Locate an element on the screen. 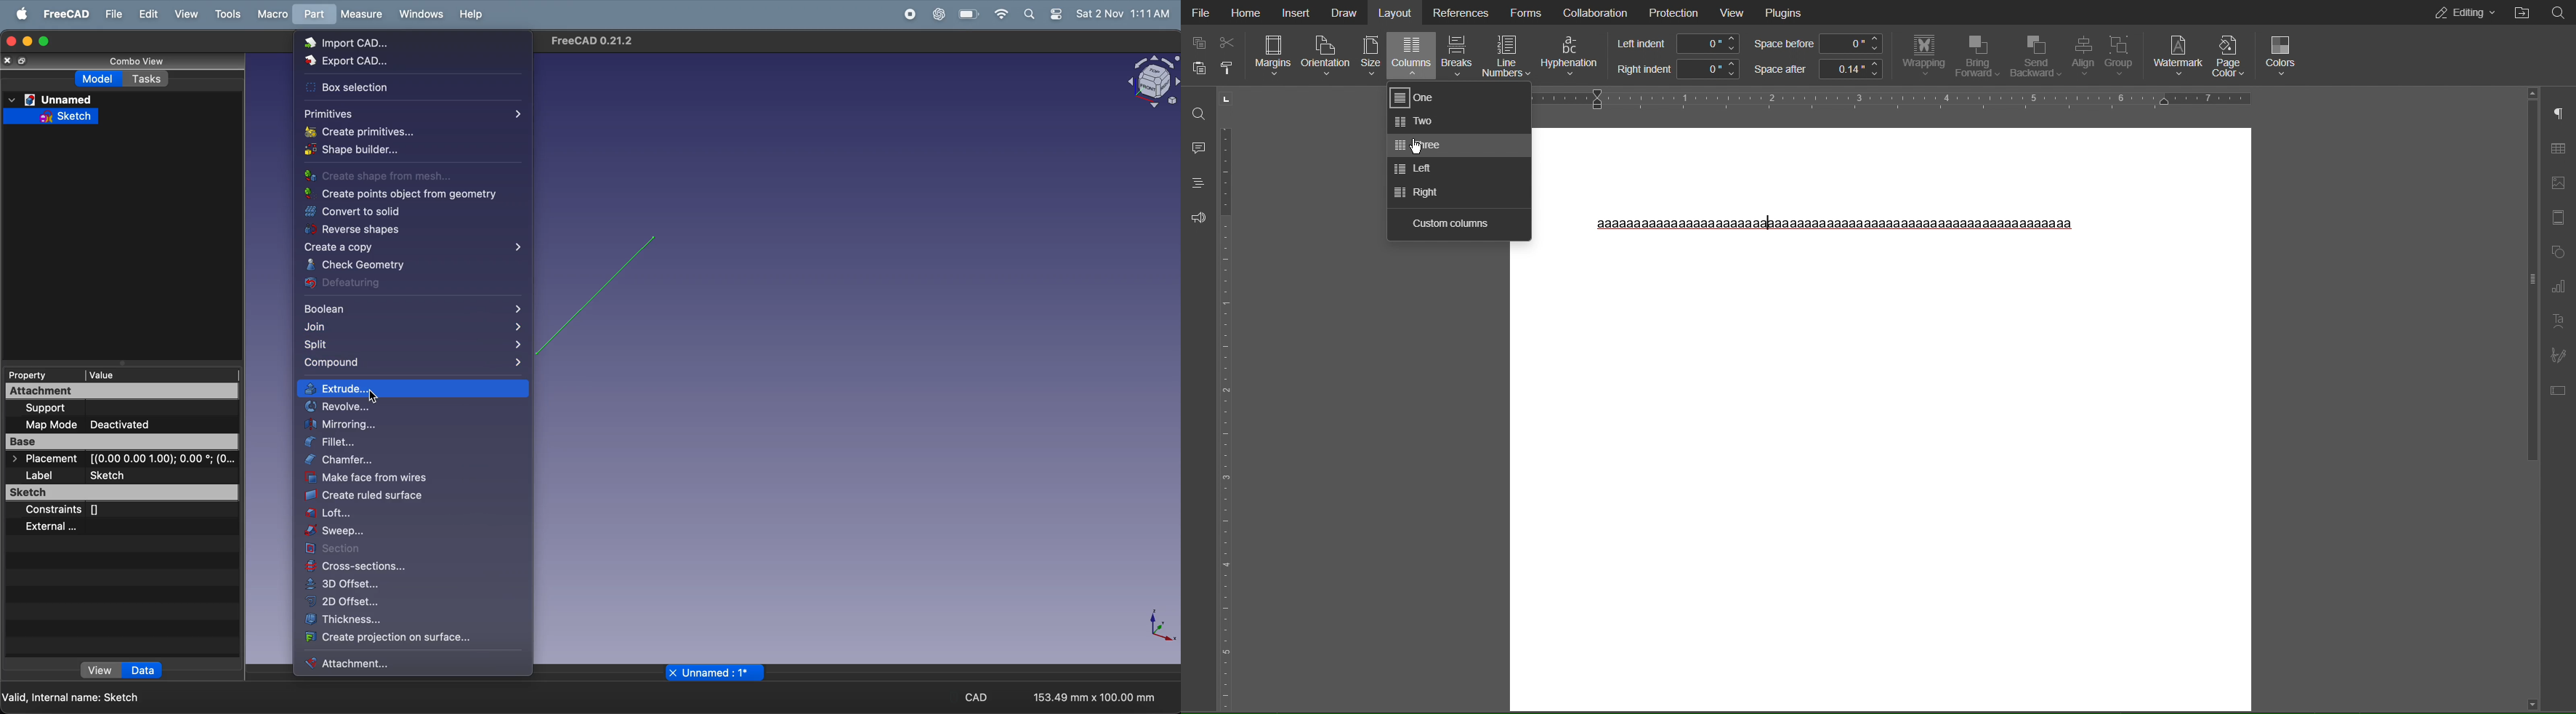  cut is located at coordinates (1232, 41).